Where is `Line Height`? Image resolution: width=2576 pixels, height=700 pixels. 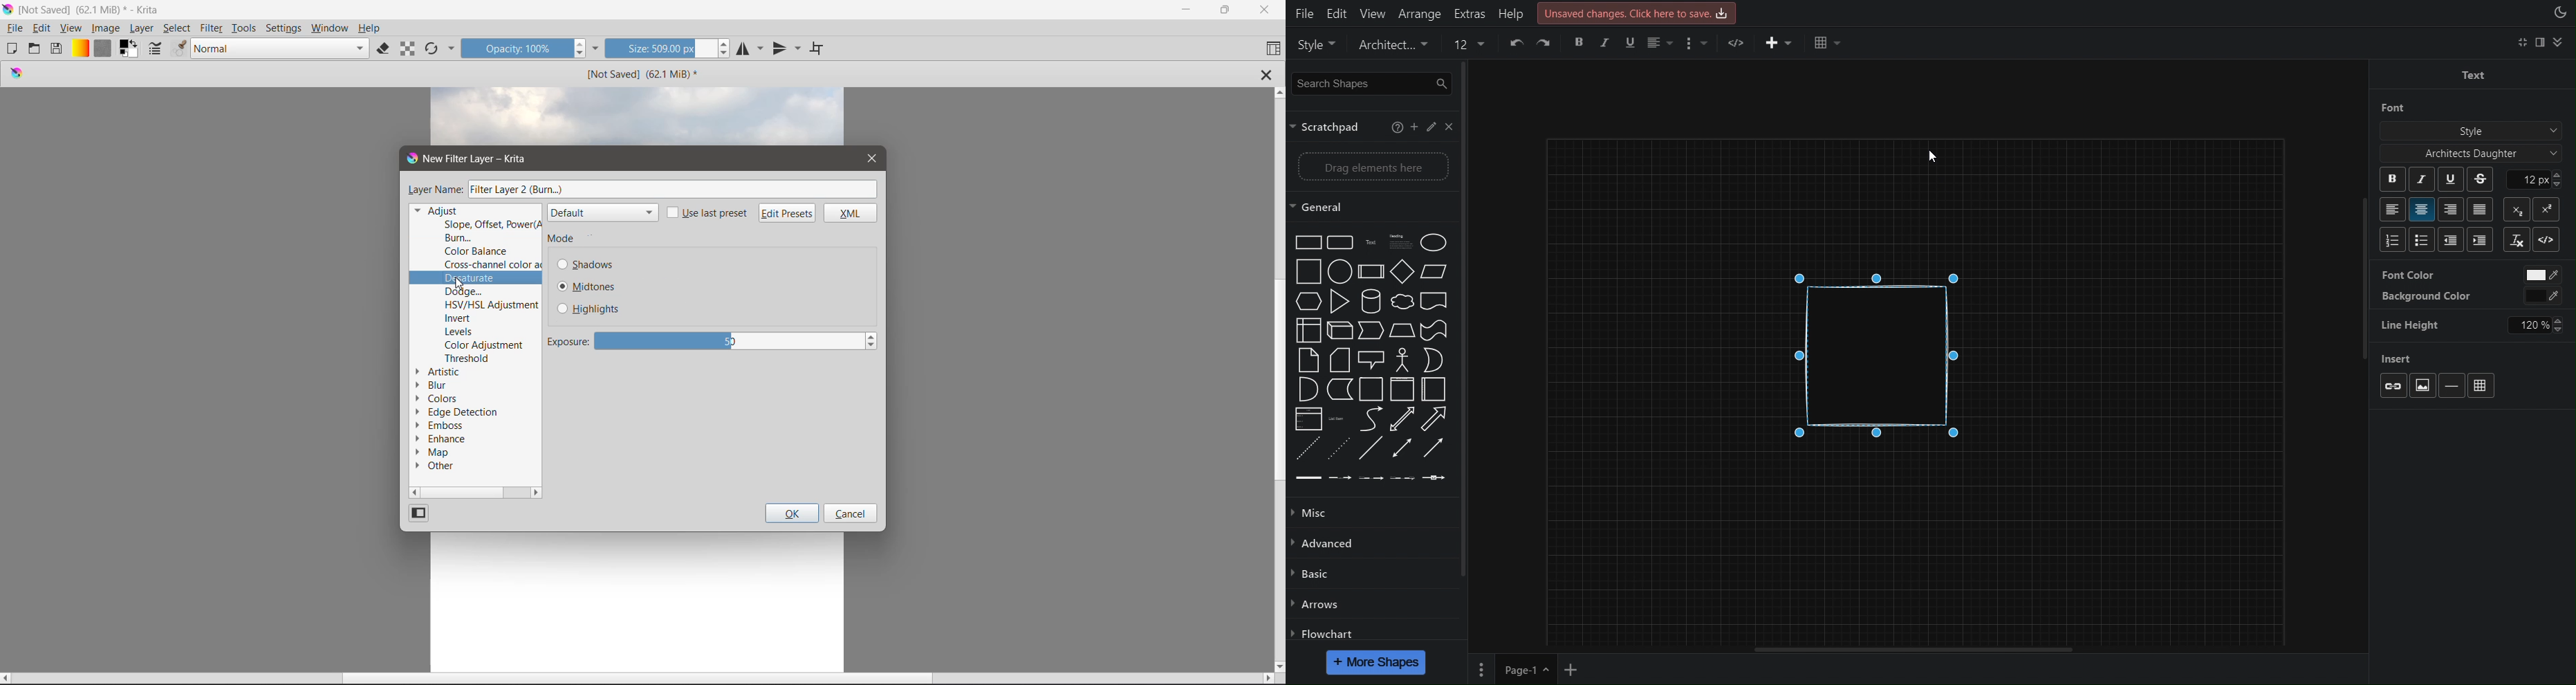
Line Height is located at coordinates (2420, 323).